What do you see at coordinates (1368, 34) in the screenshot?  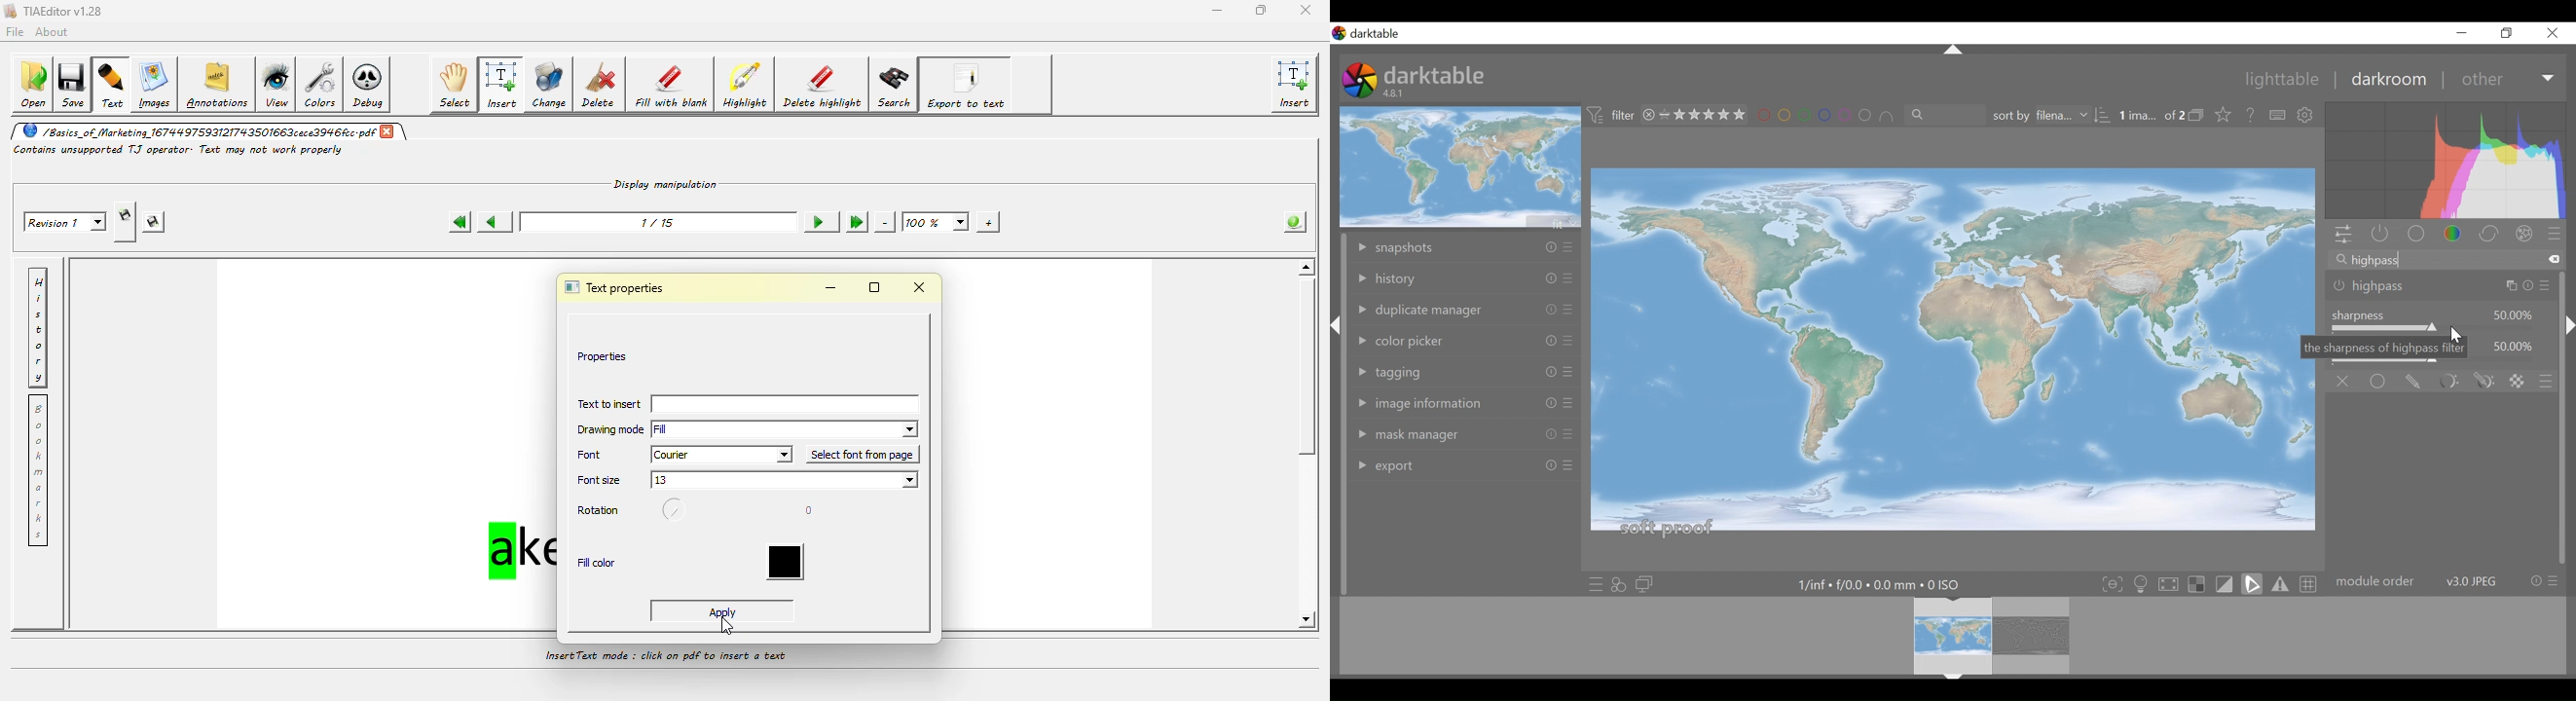 I see `Darktable desktop icon` at bounding box center [1368, 34].